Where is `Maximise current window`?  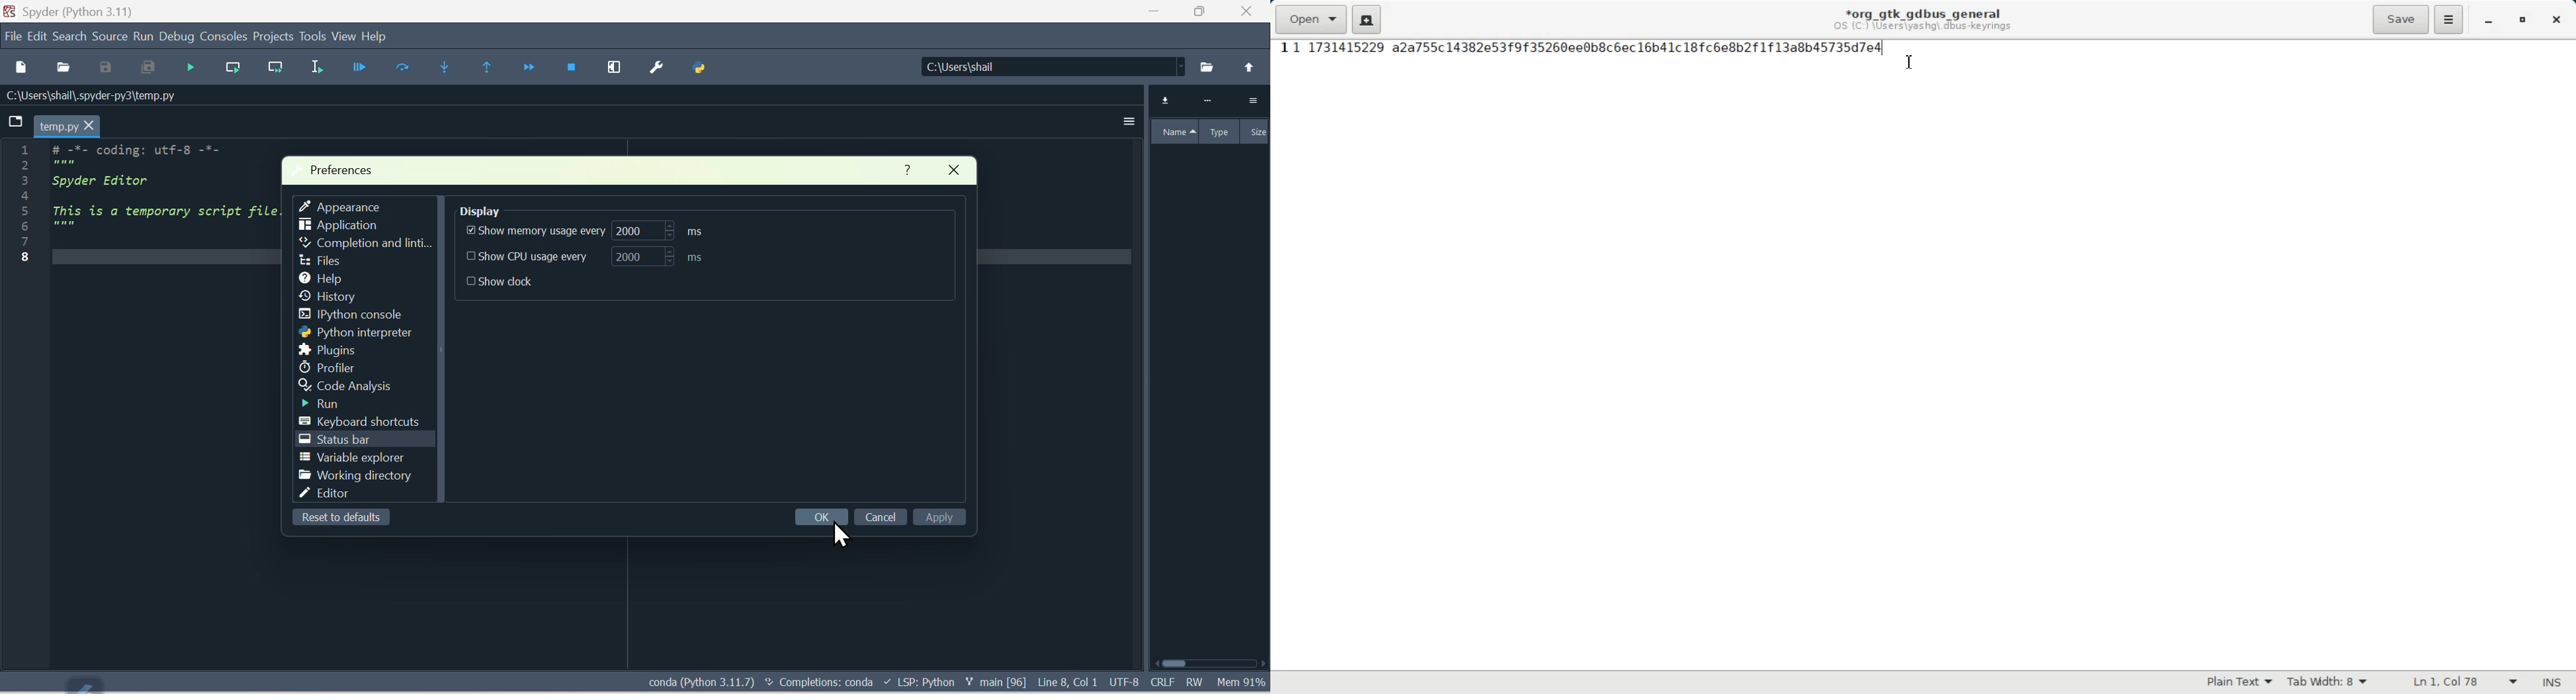
Maximise current window is located at coordinates (616, 67).